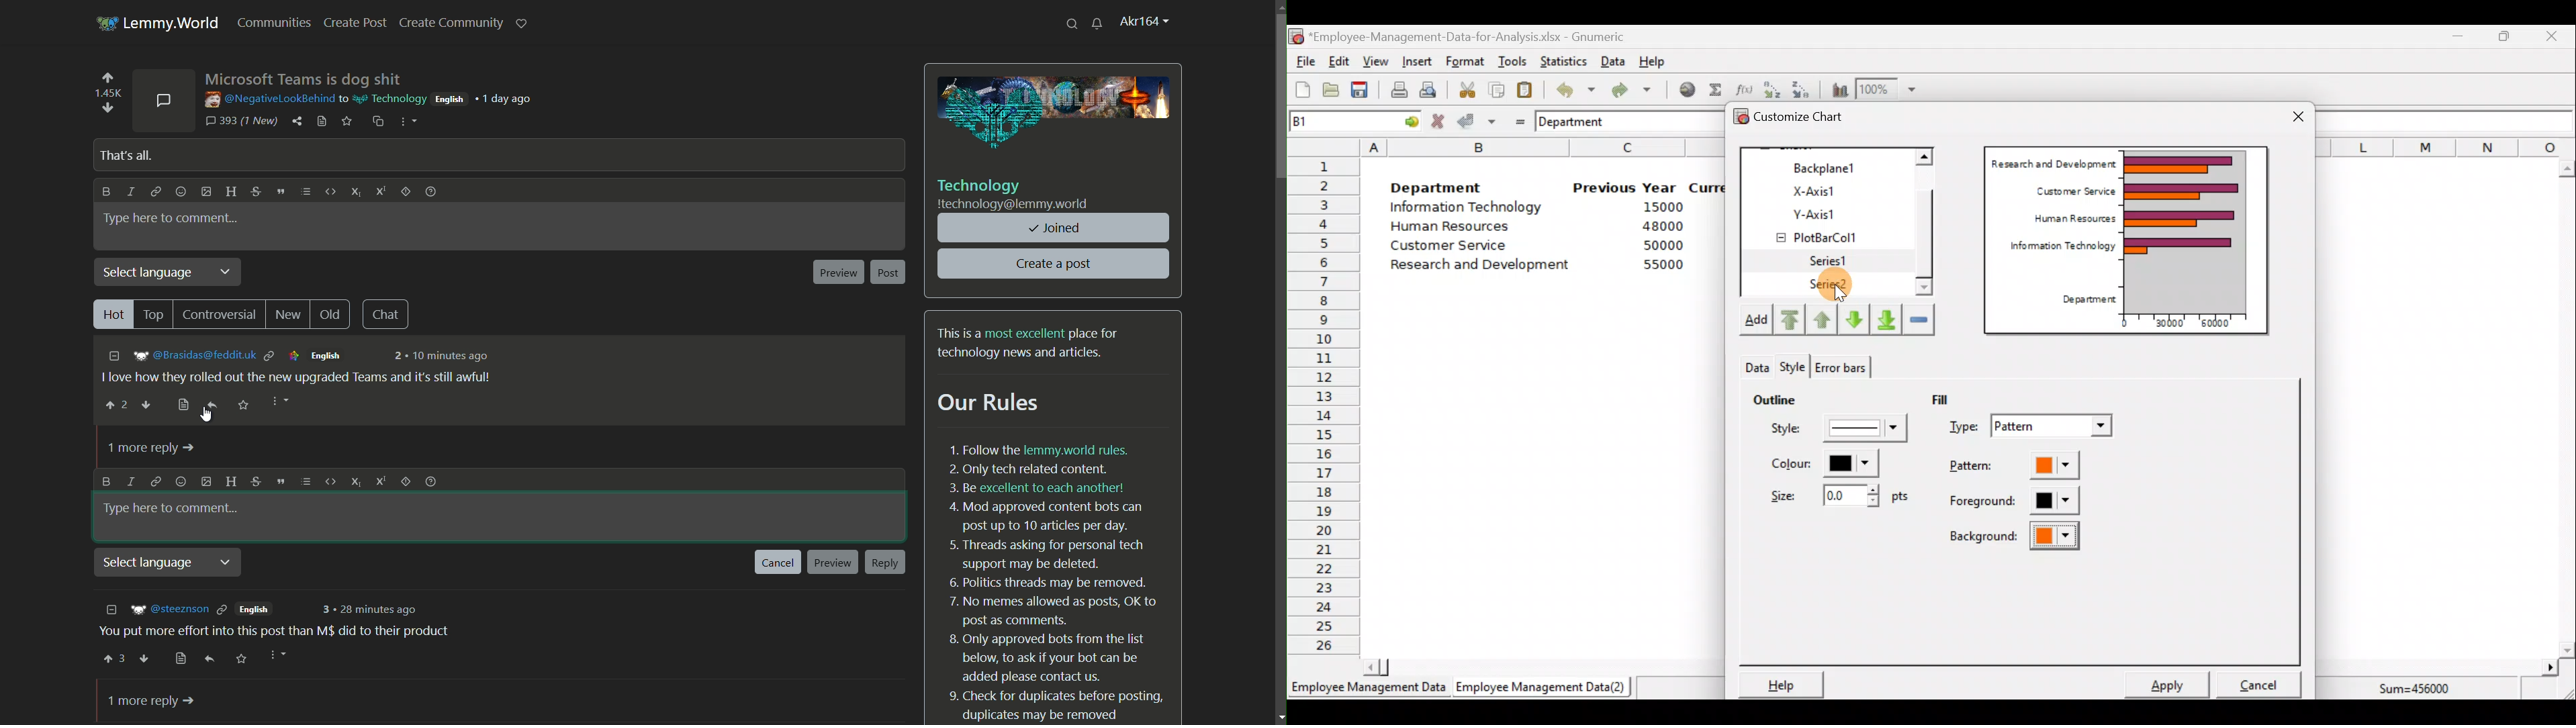 This screenshot has width=2576, height=728. I want to click on go to, so click(1406, 119).